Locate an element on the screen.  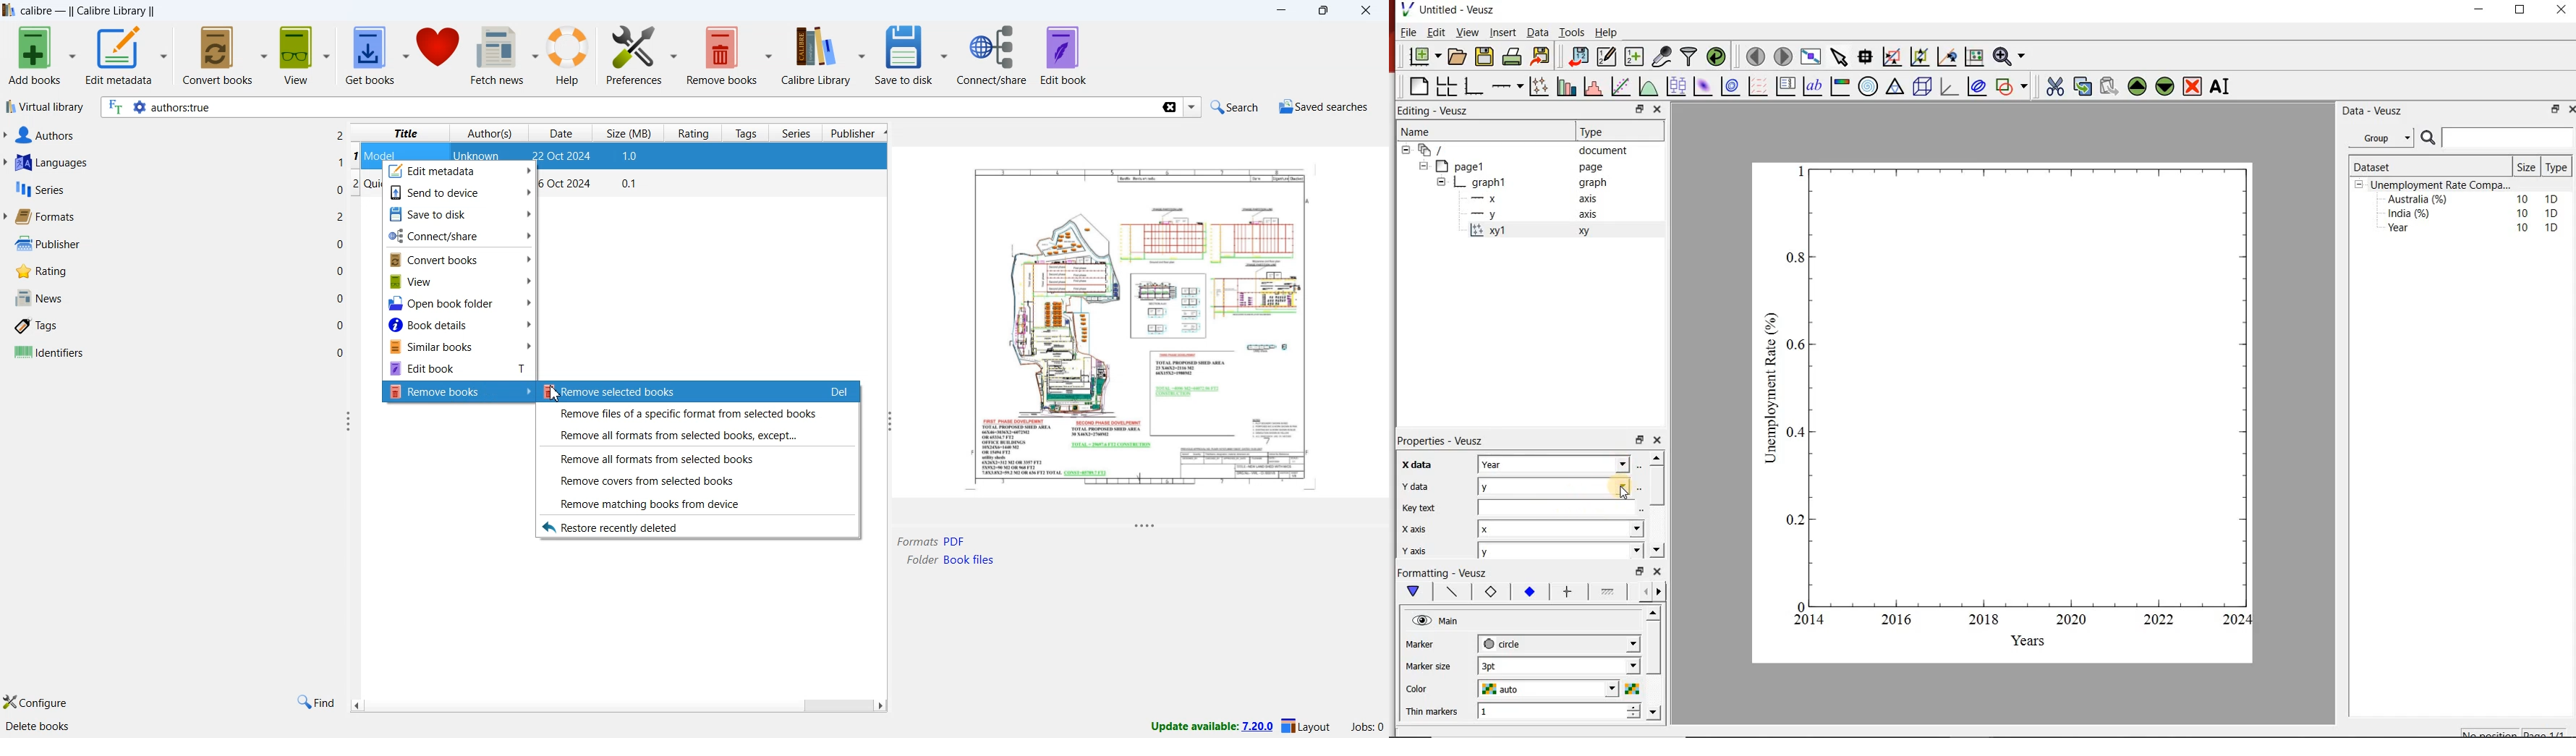
Tools is located at coordinates (1573, 32).